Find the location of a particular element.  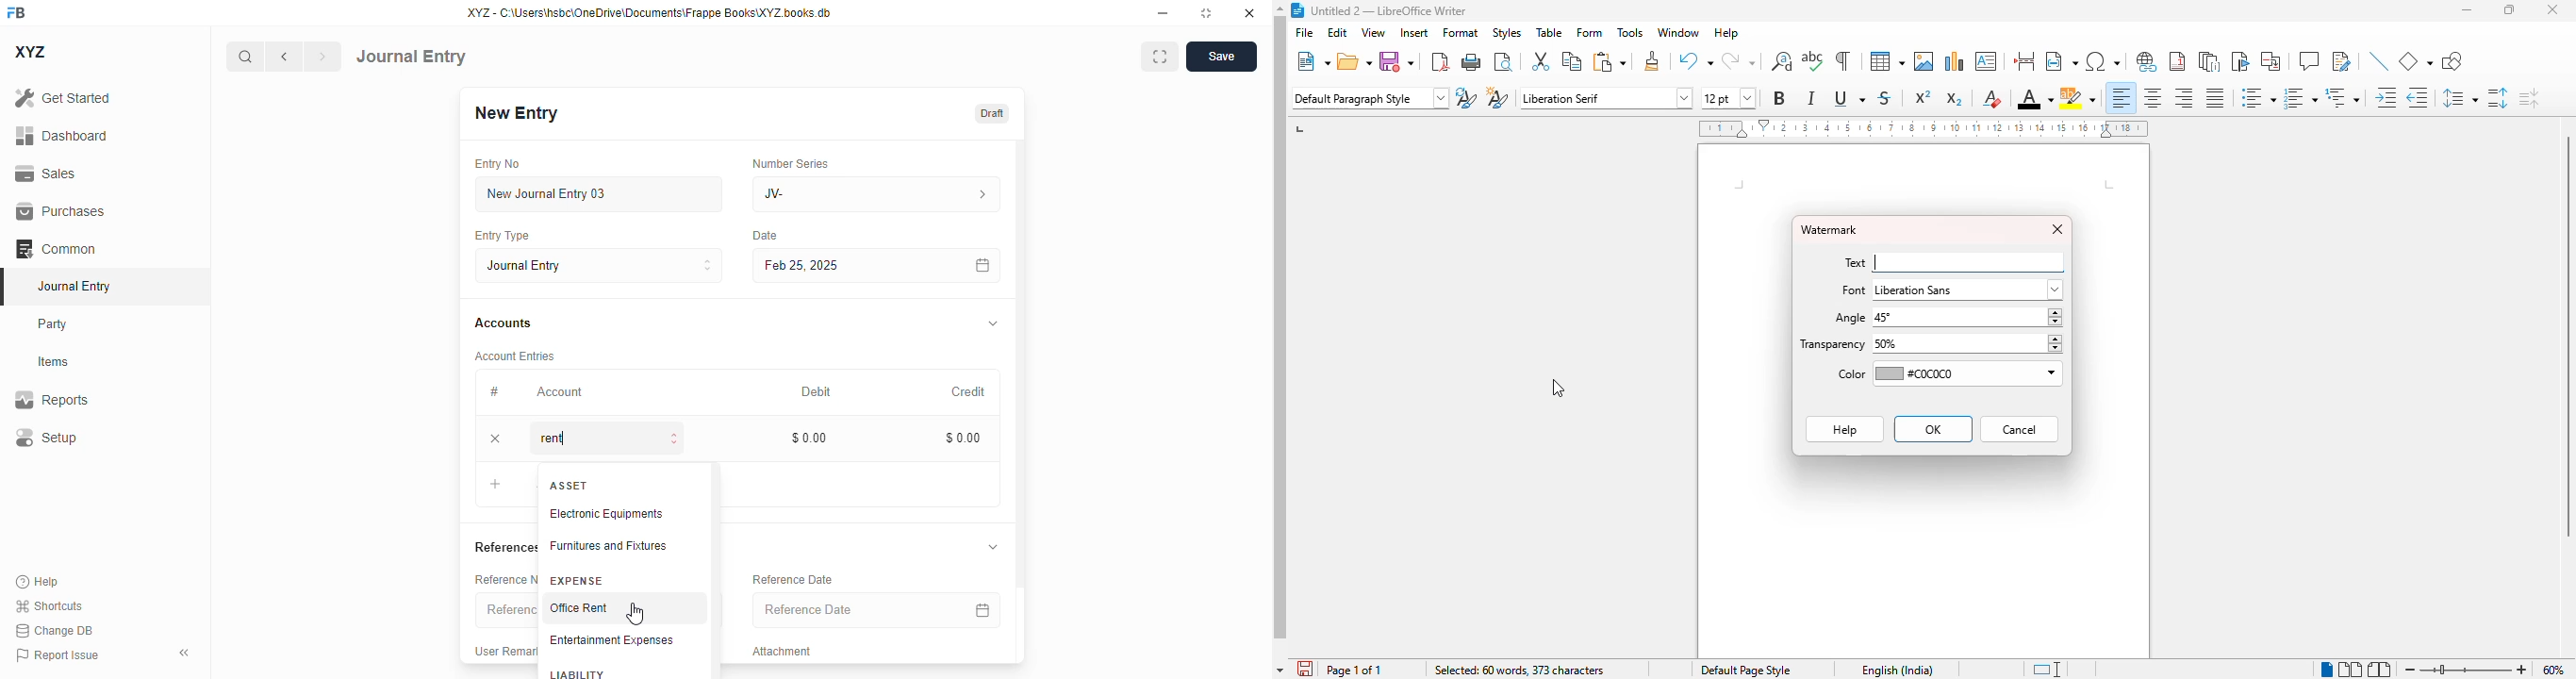

debit is located at coordinates (815, 391).